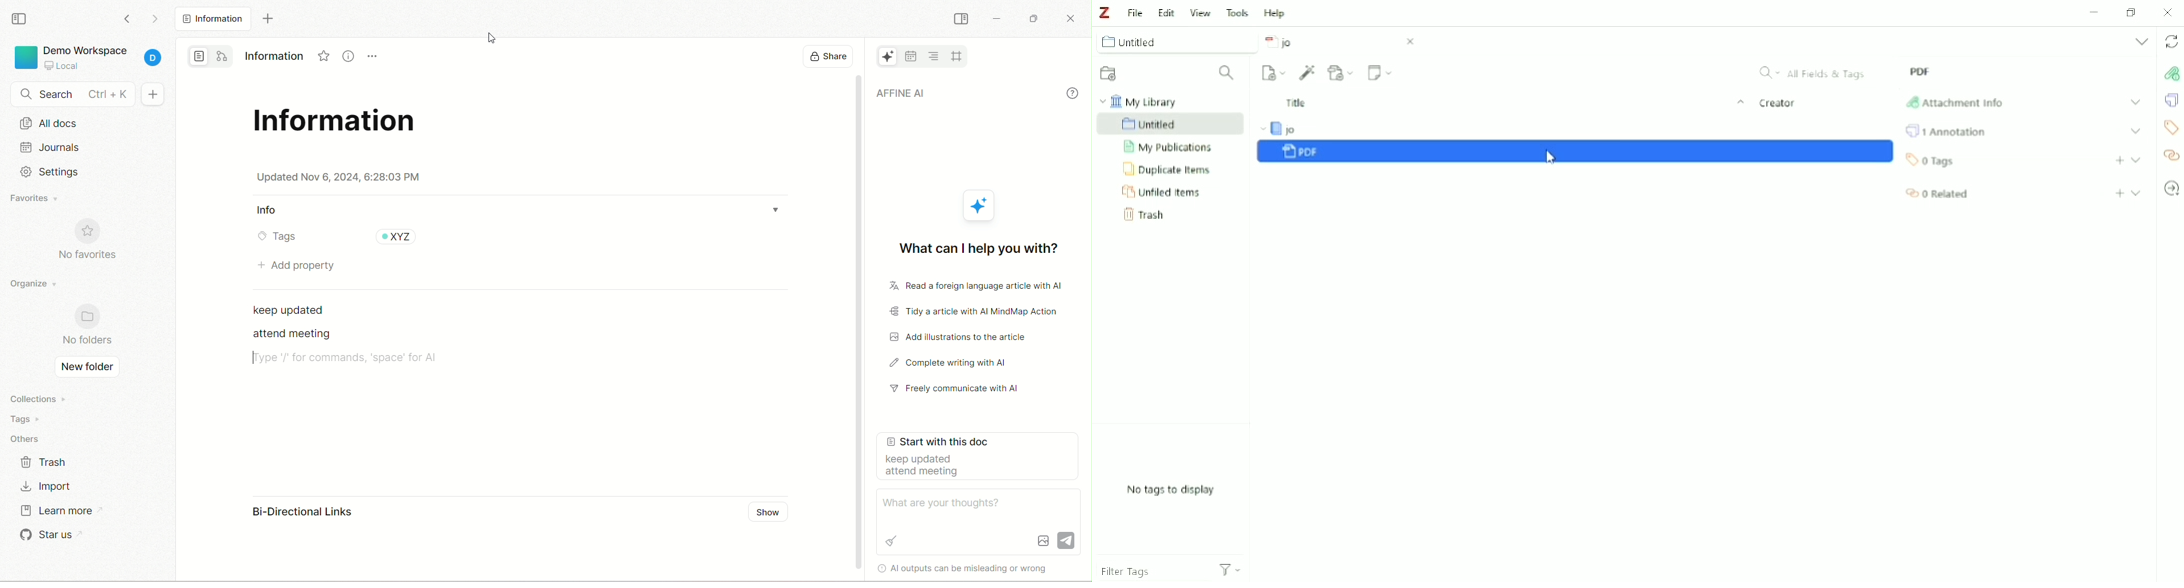 The image size is (2184, 588). Describe the element at coordinates (1919, 71) in the screenshot. I see `PDF` at that location.